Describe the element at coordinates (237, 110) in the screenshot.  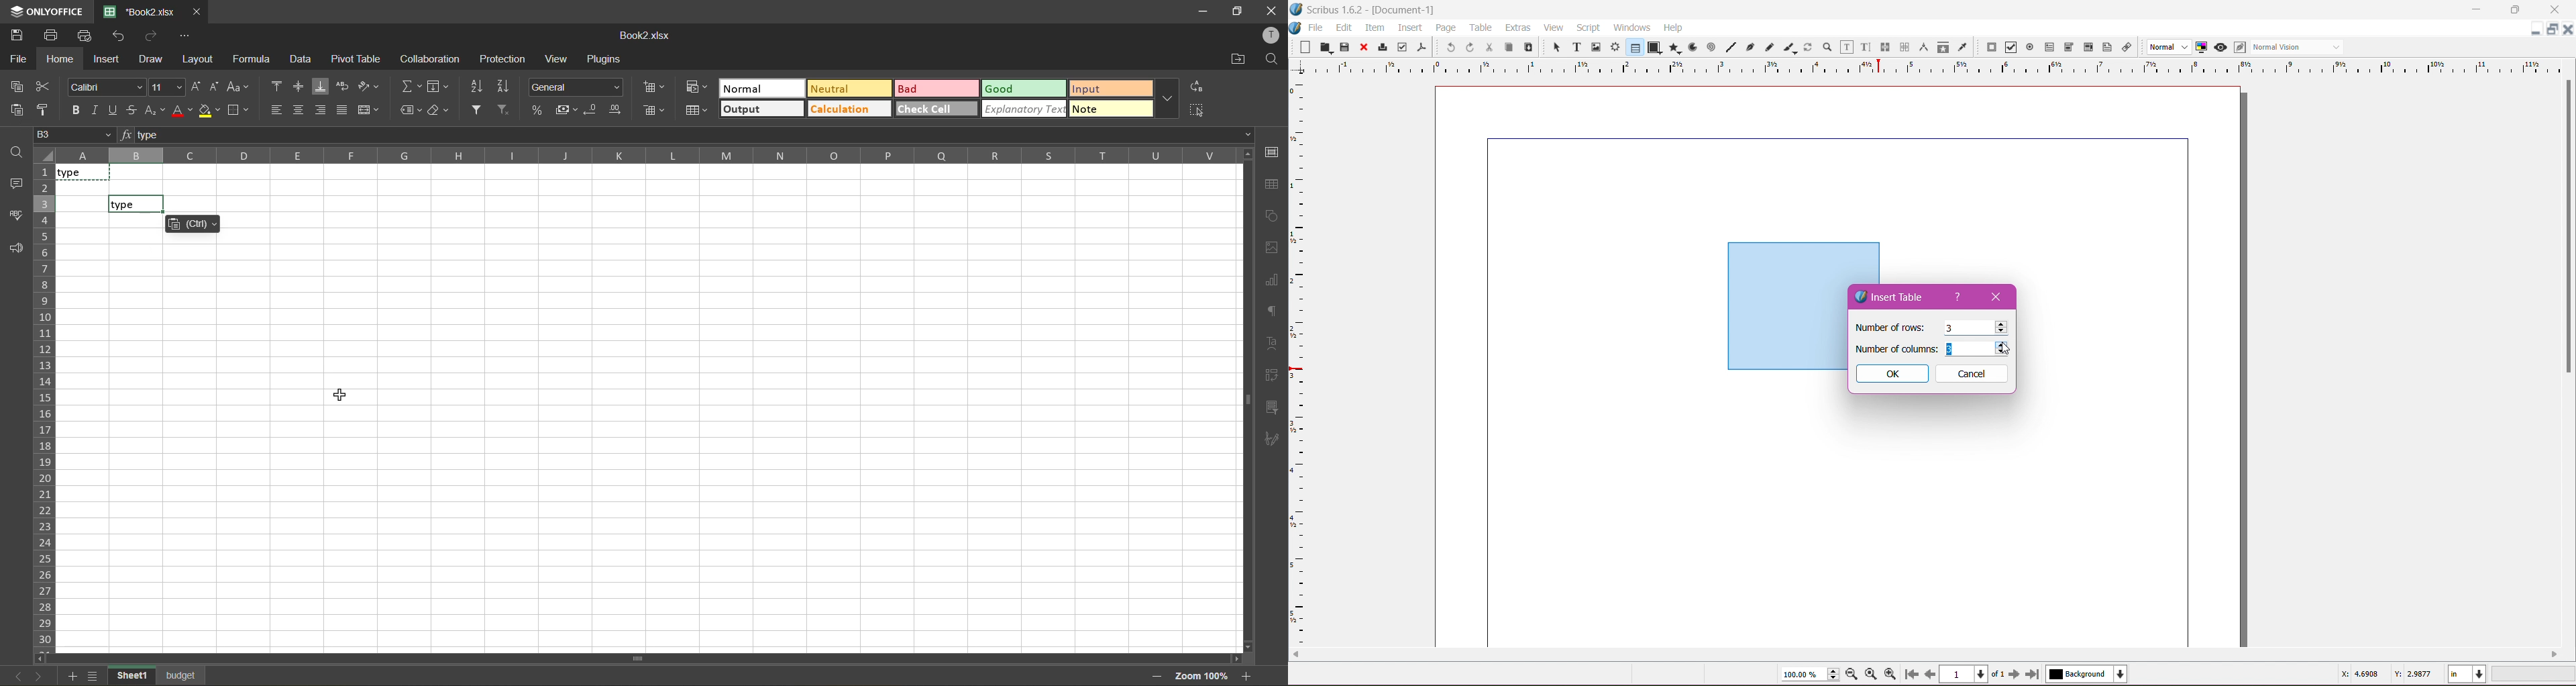
I see `borders` at that location.